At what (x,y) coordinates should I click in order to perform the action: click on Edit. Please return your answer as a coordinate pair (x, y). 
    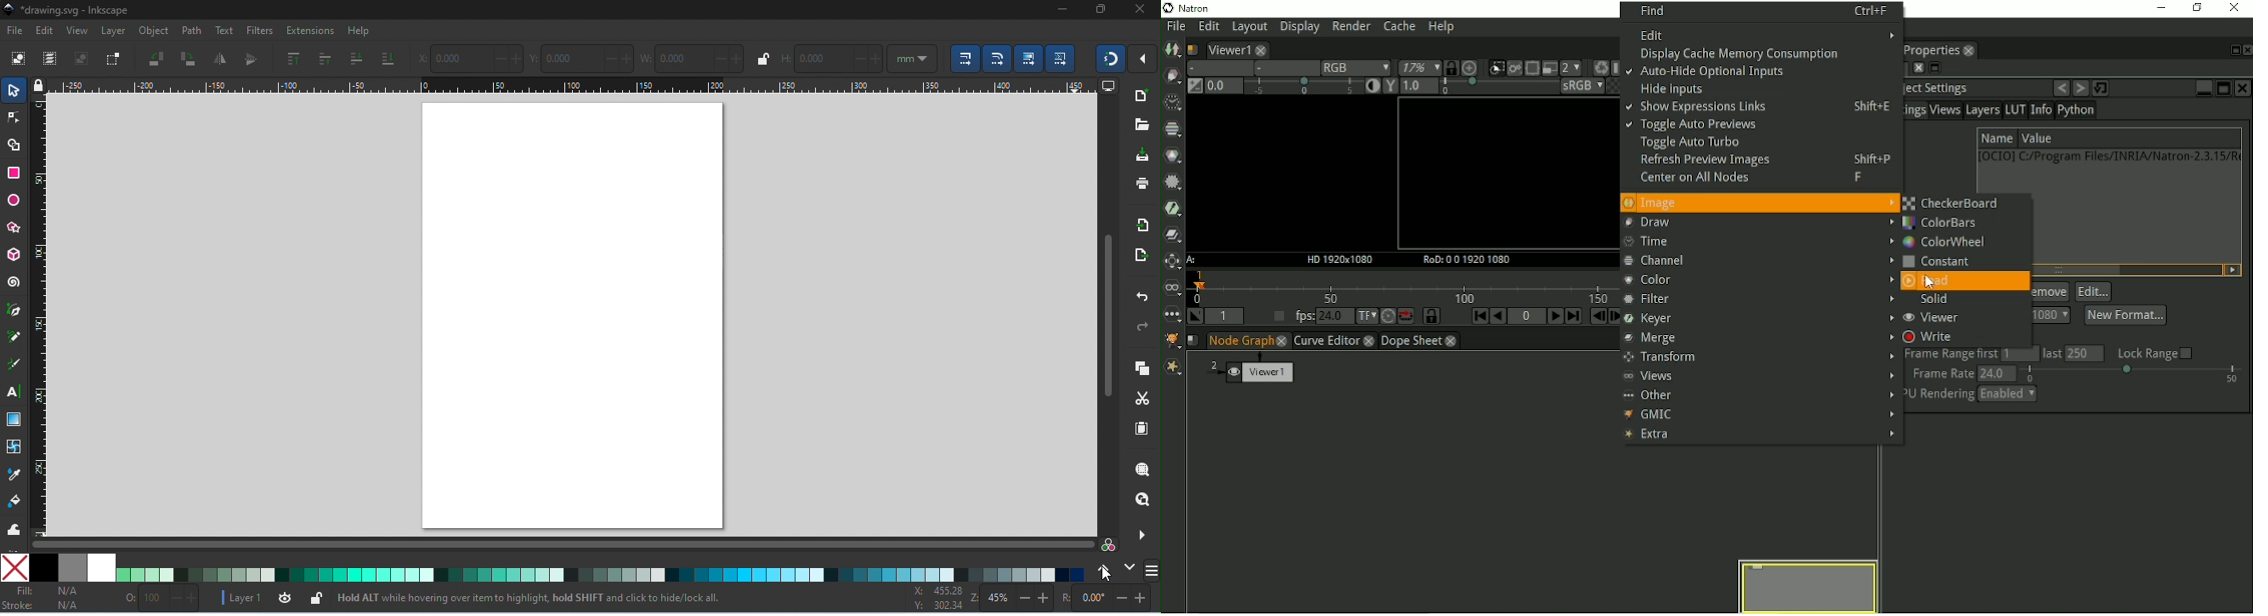
    Looking at the image, I should click on (1207, 27).